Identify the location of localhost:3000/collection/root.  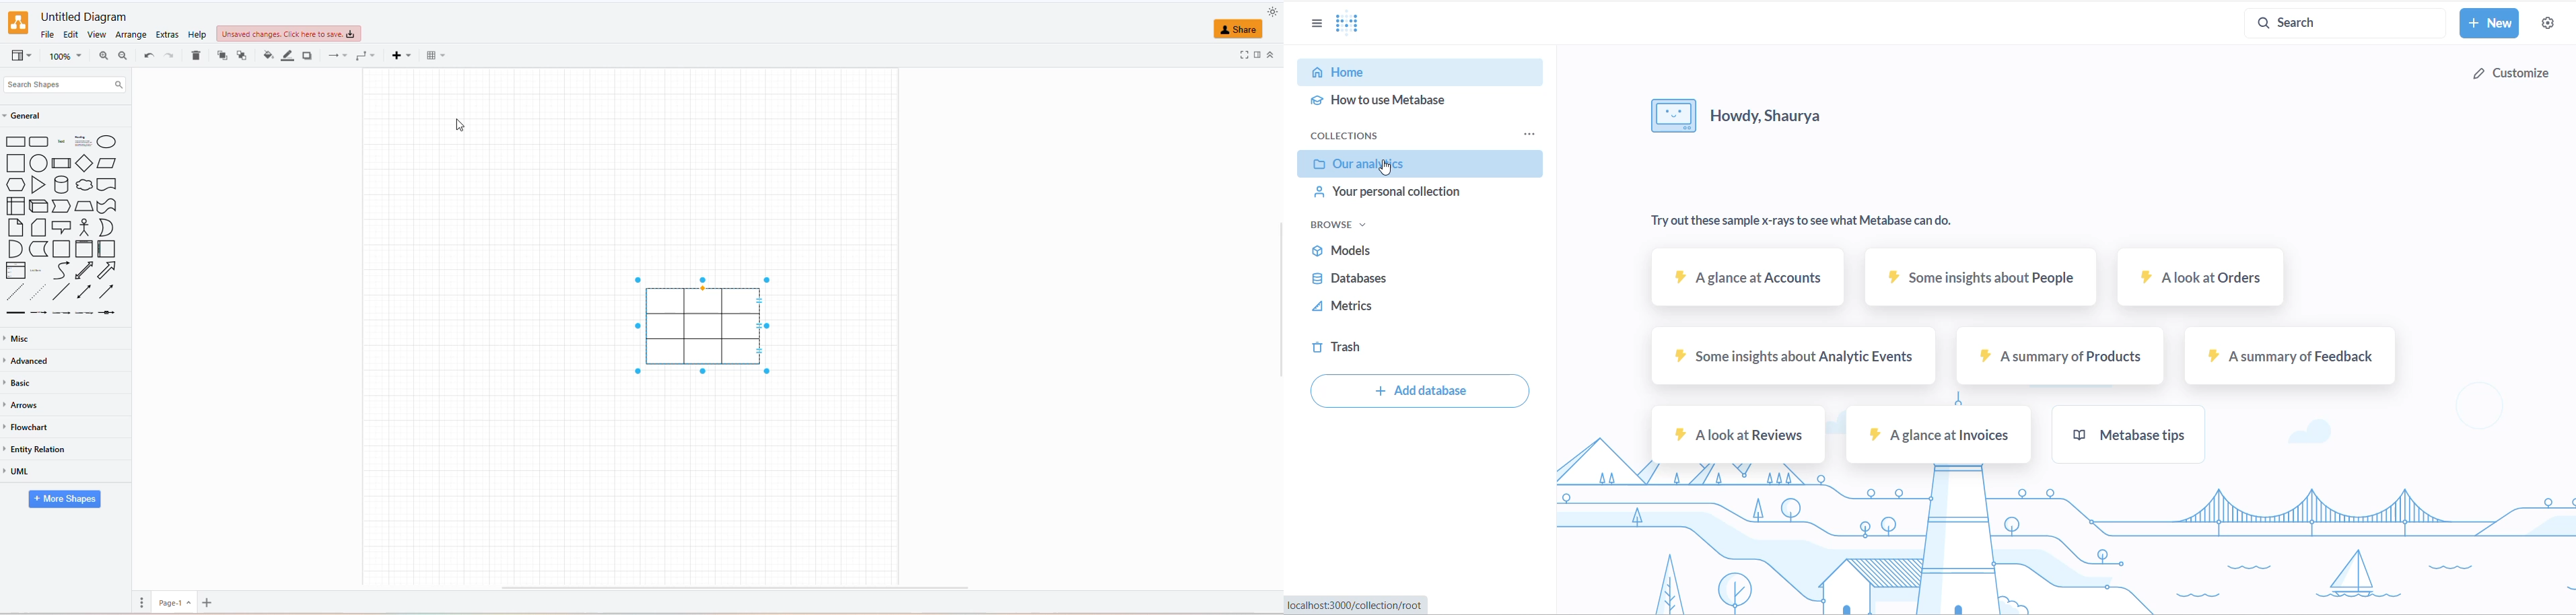
(1353, 607).